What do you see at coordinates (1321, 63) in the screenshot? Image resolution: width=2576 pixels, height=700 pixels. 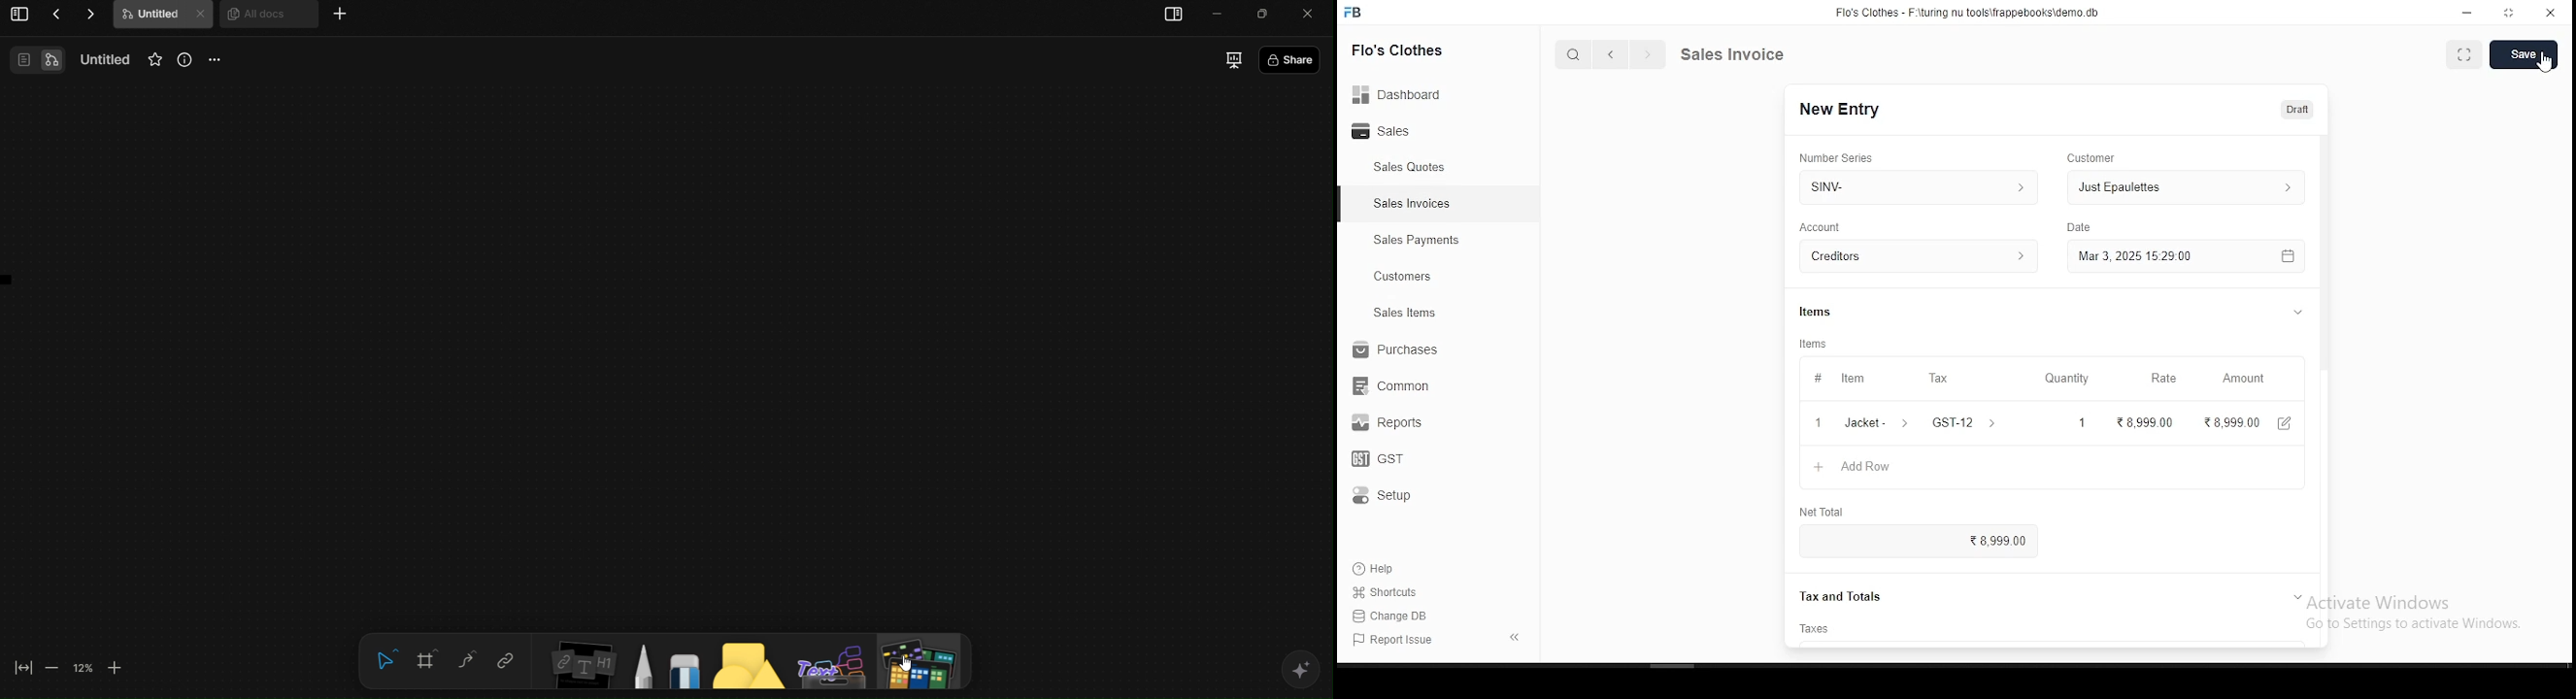 I see `Share` at bounding box center [1321, 63].